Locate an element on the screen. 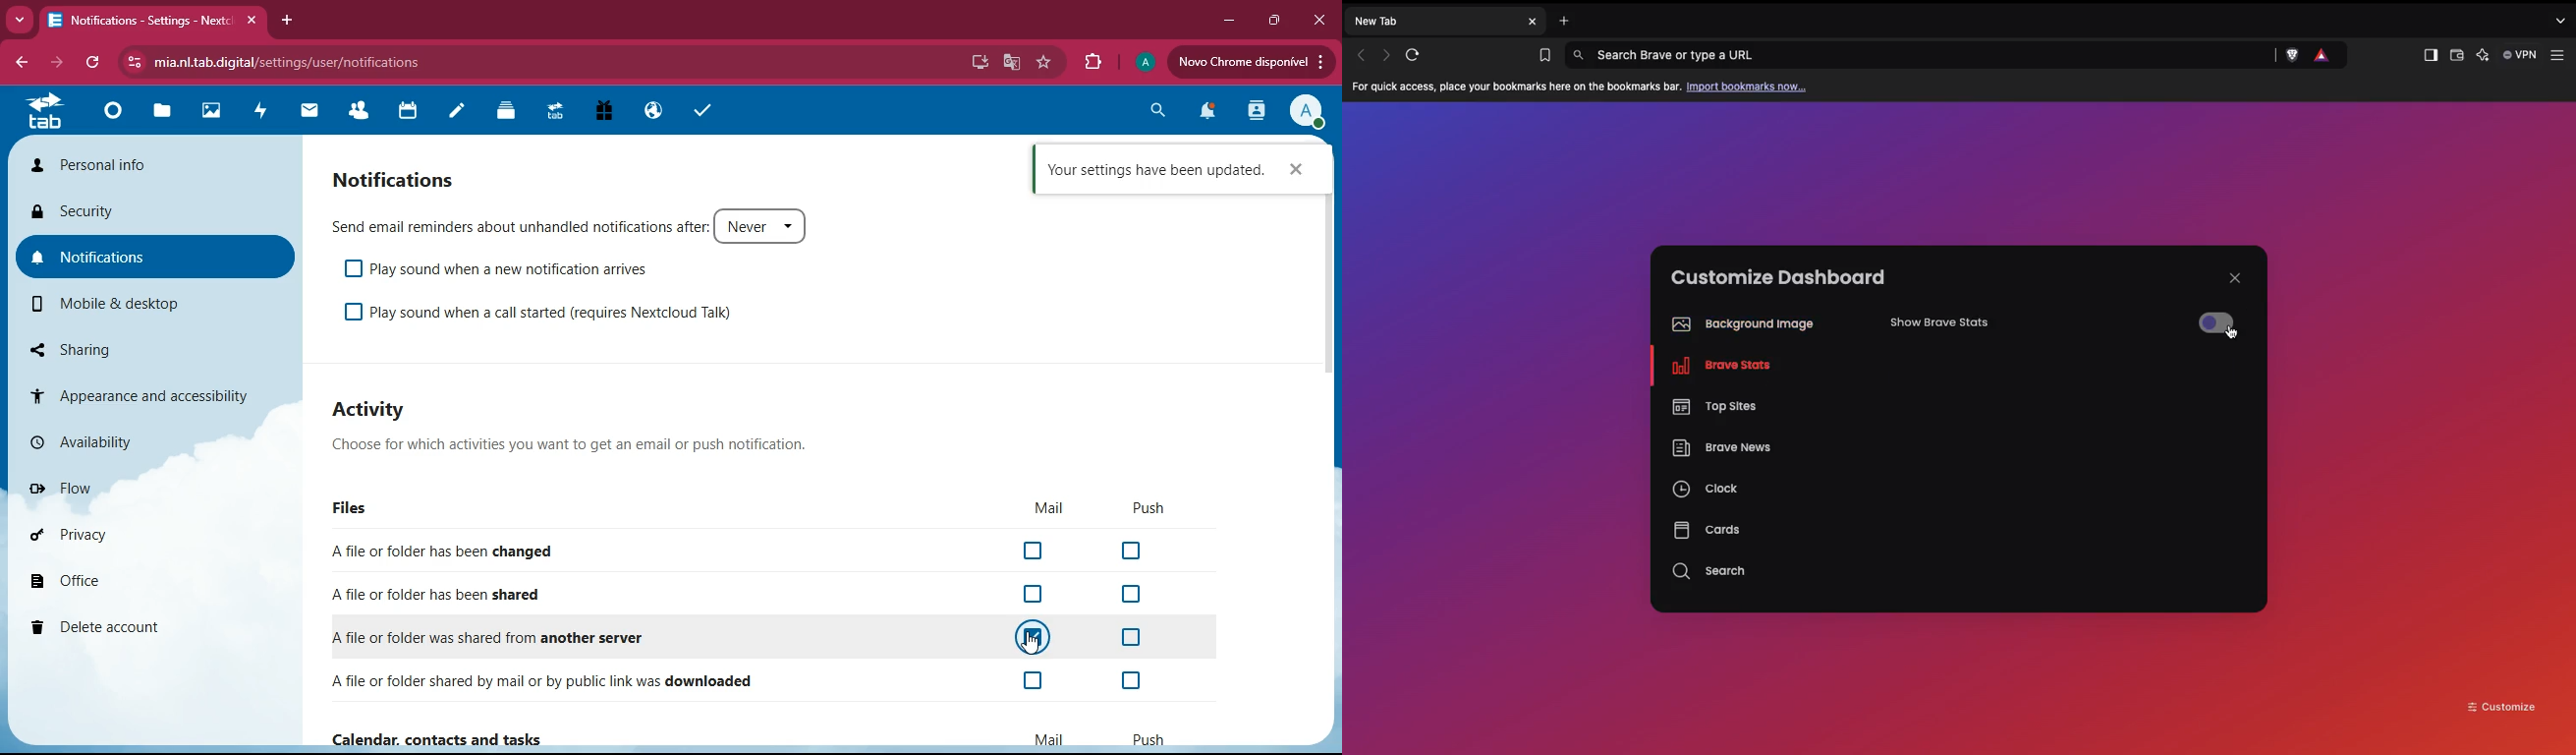  changed is located at coordinates (481, 552).